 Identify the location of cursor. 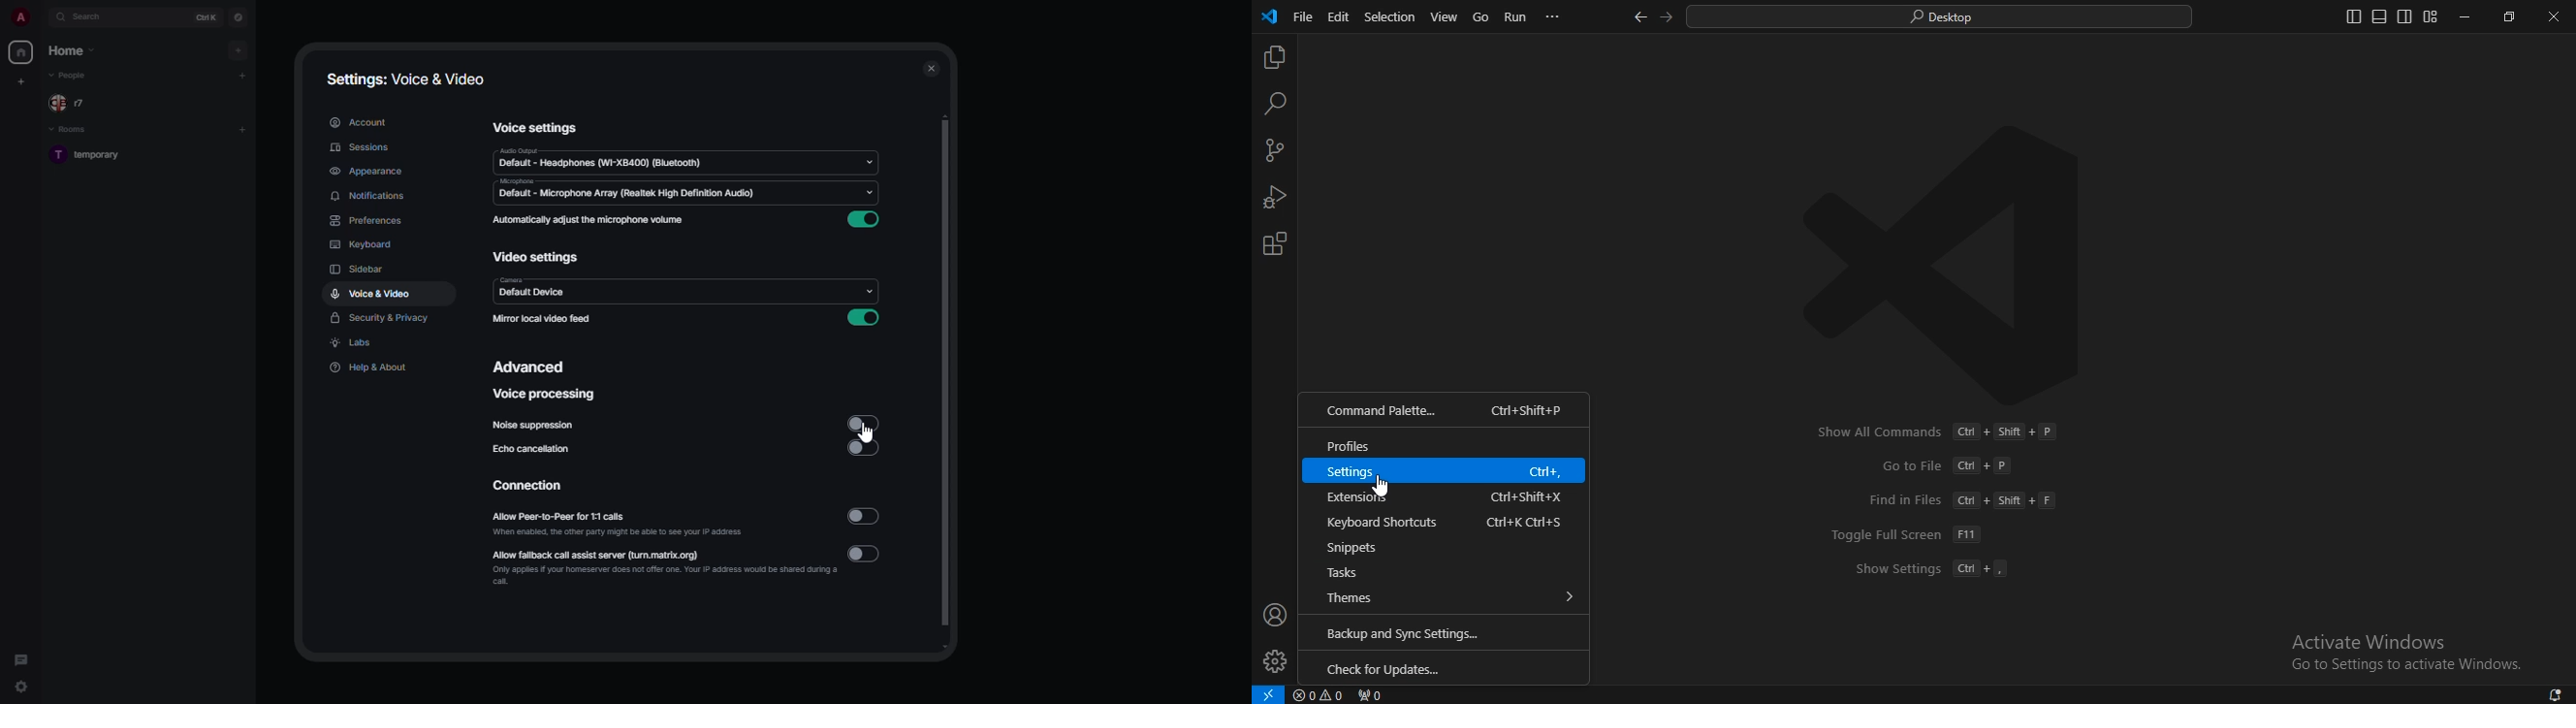
(869, 432).